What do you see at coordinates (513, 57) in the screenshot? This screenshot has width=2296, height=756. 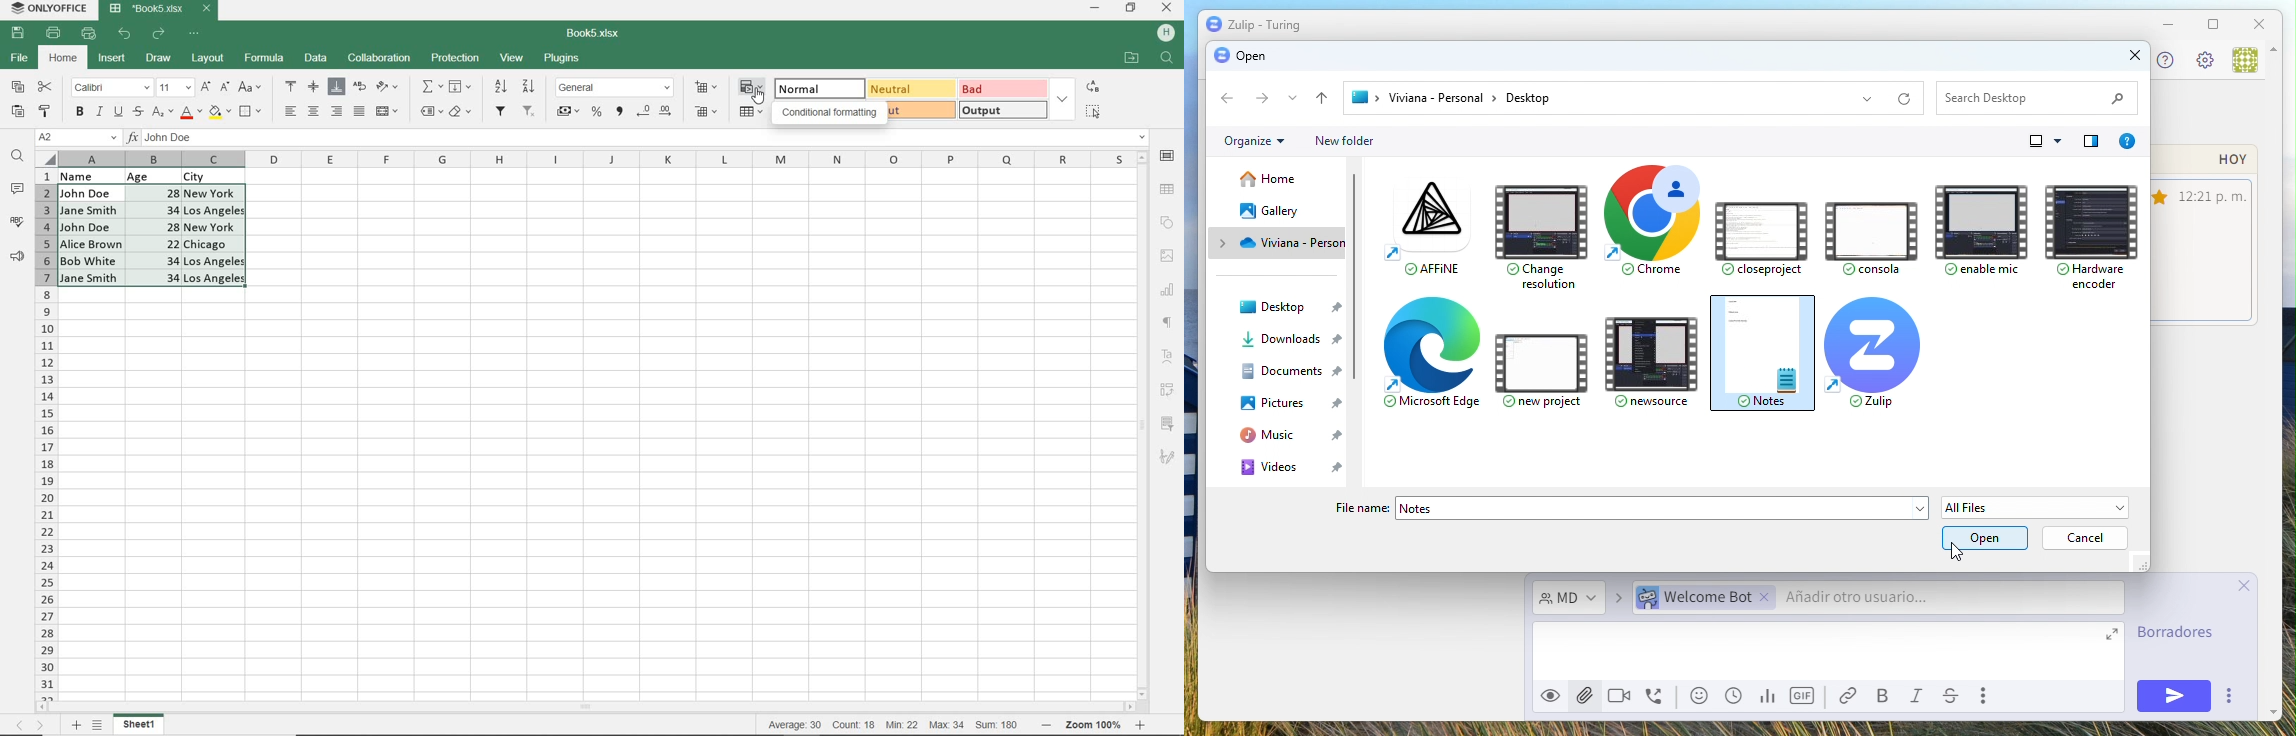 I see `VIEW` at bounding box center [513, 57].